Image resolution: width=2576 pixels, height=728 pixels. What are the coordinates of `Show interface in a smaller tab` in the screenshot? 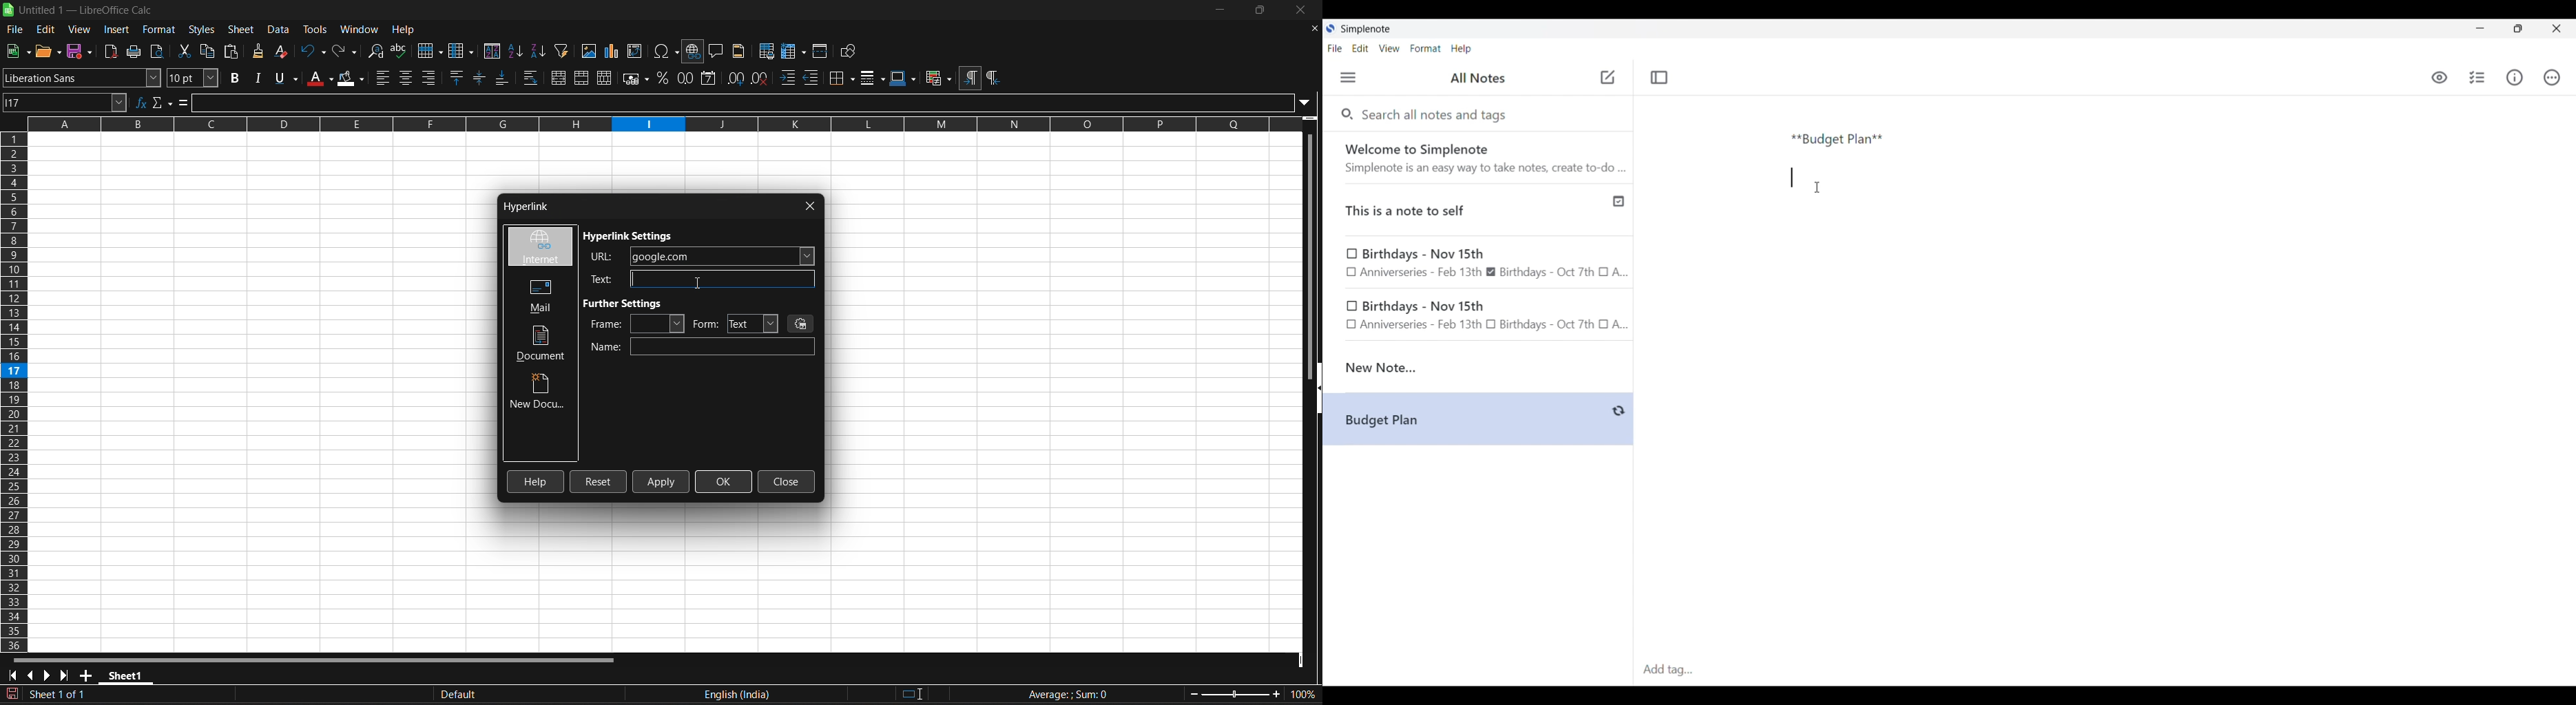 It's located at (2518, 29).